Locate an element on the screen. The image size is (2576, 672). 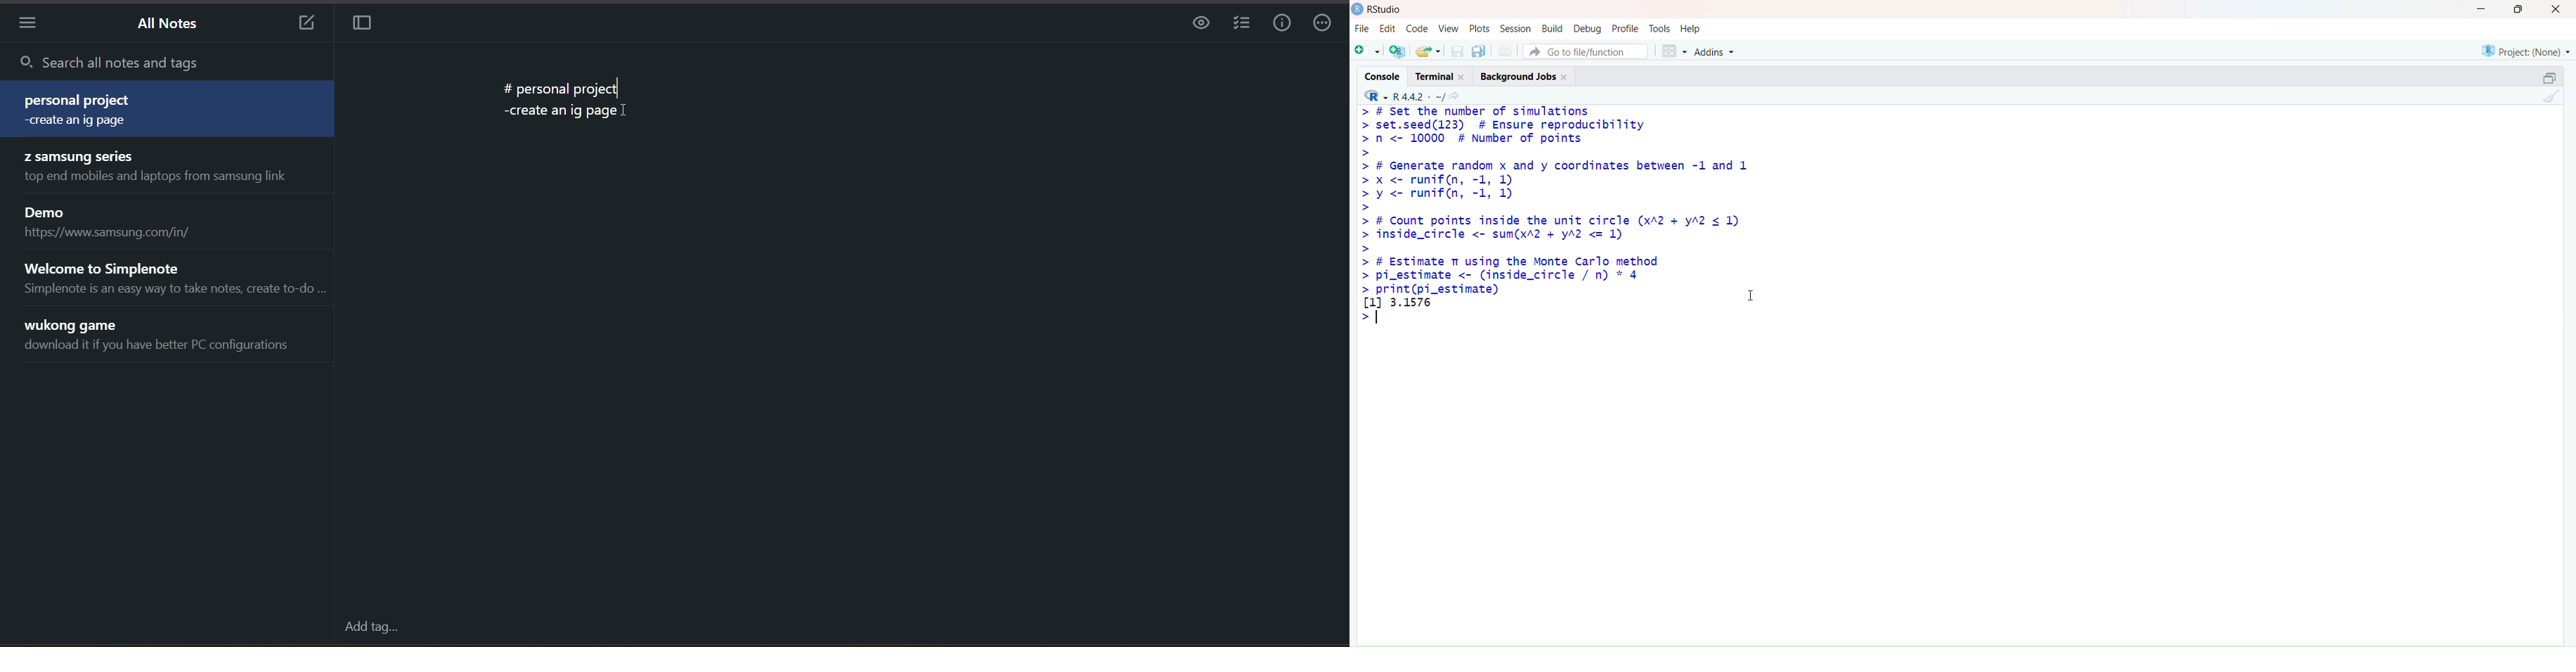
View the current working directory is located at coordinates (1459, 95).